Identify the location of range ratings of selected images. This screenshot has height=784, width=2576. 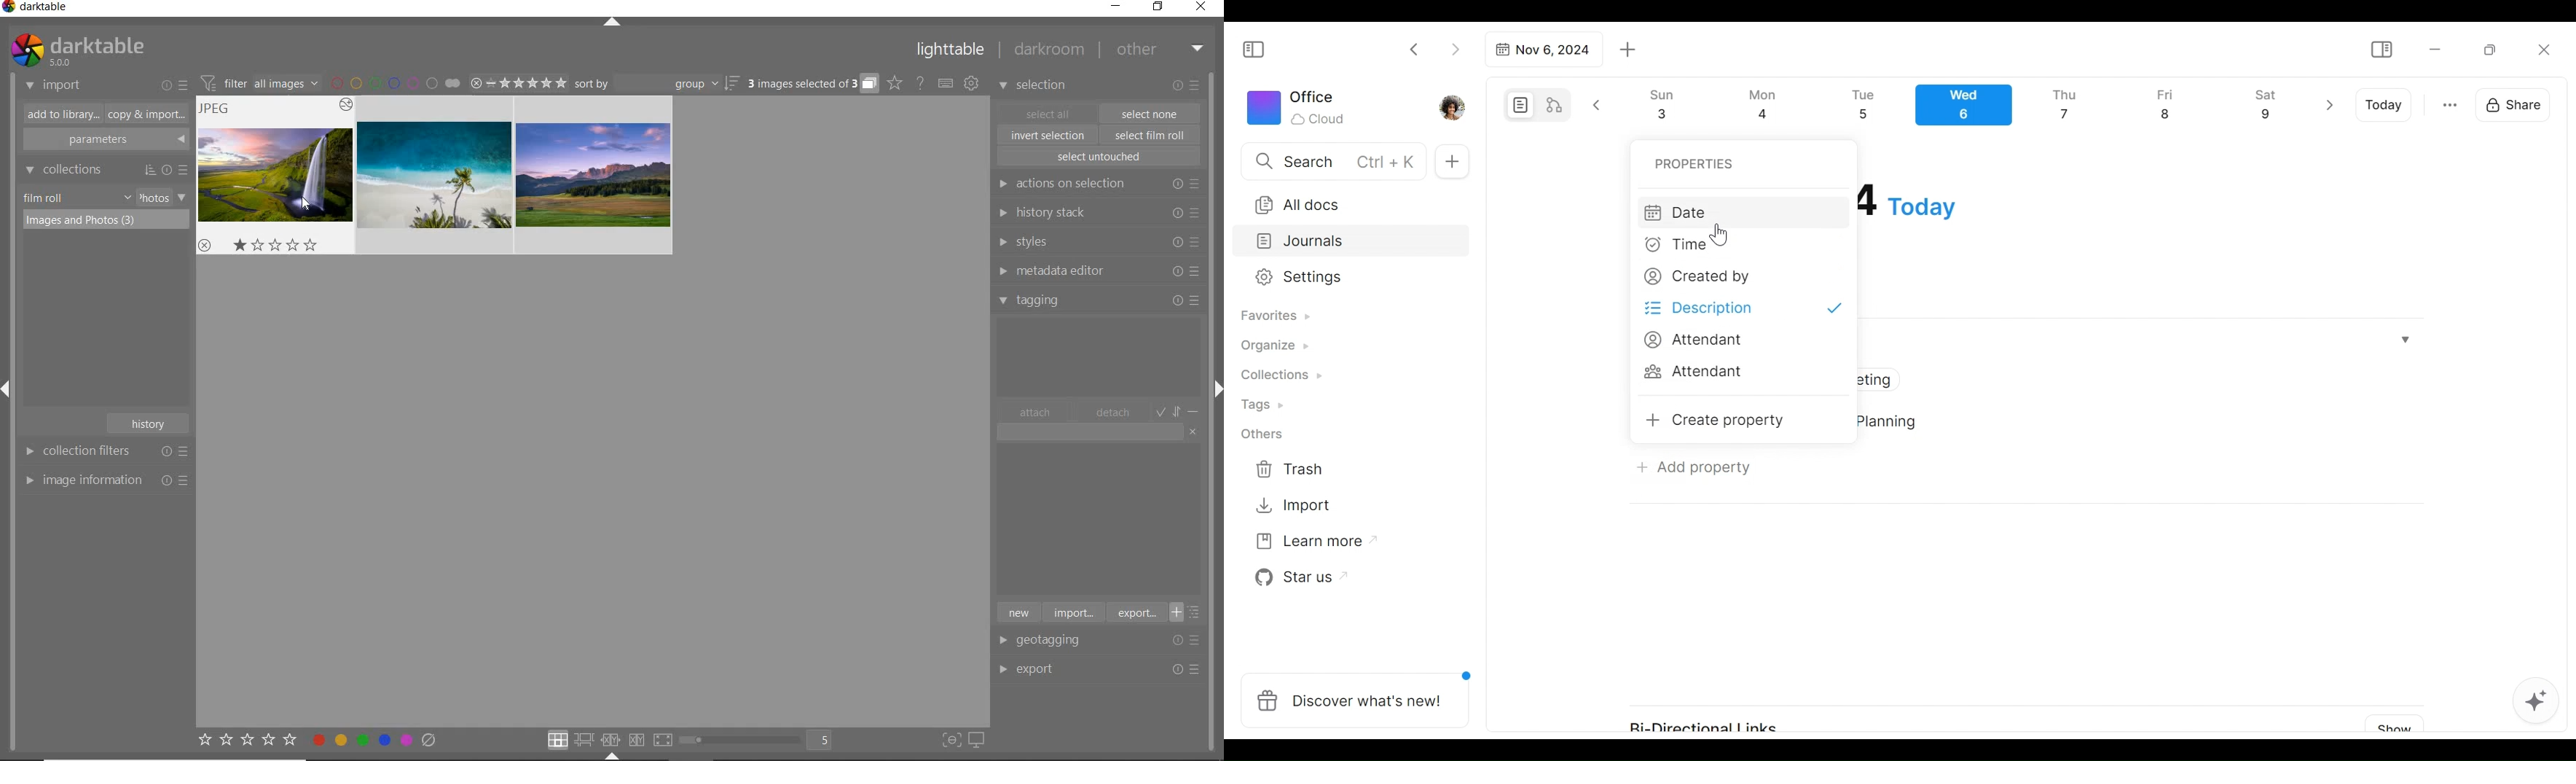
(518, 81).